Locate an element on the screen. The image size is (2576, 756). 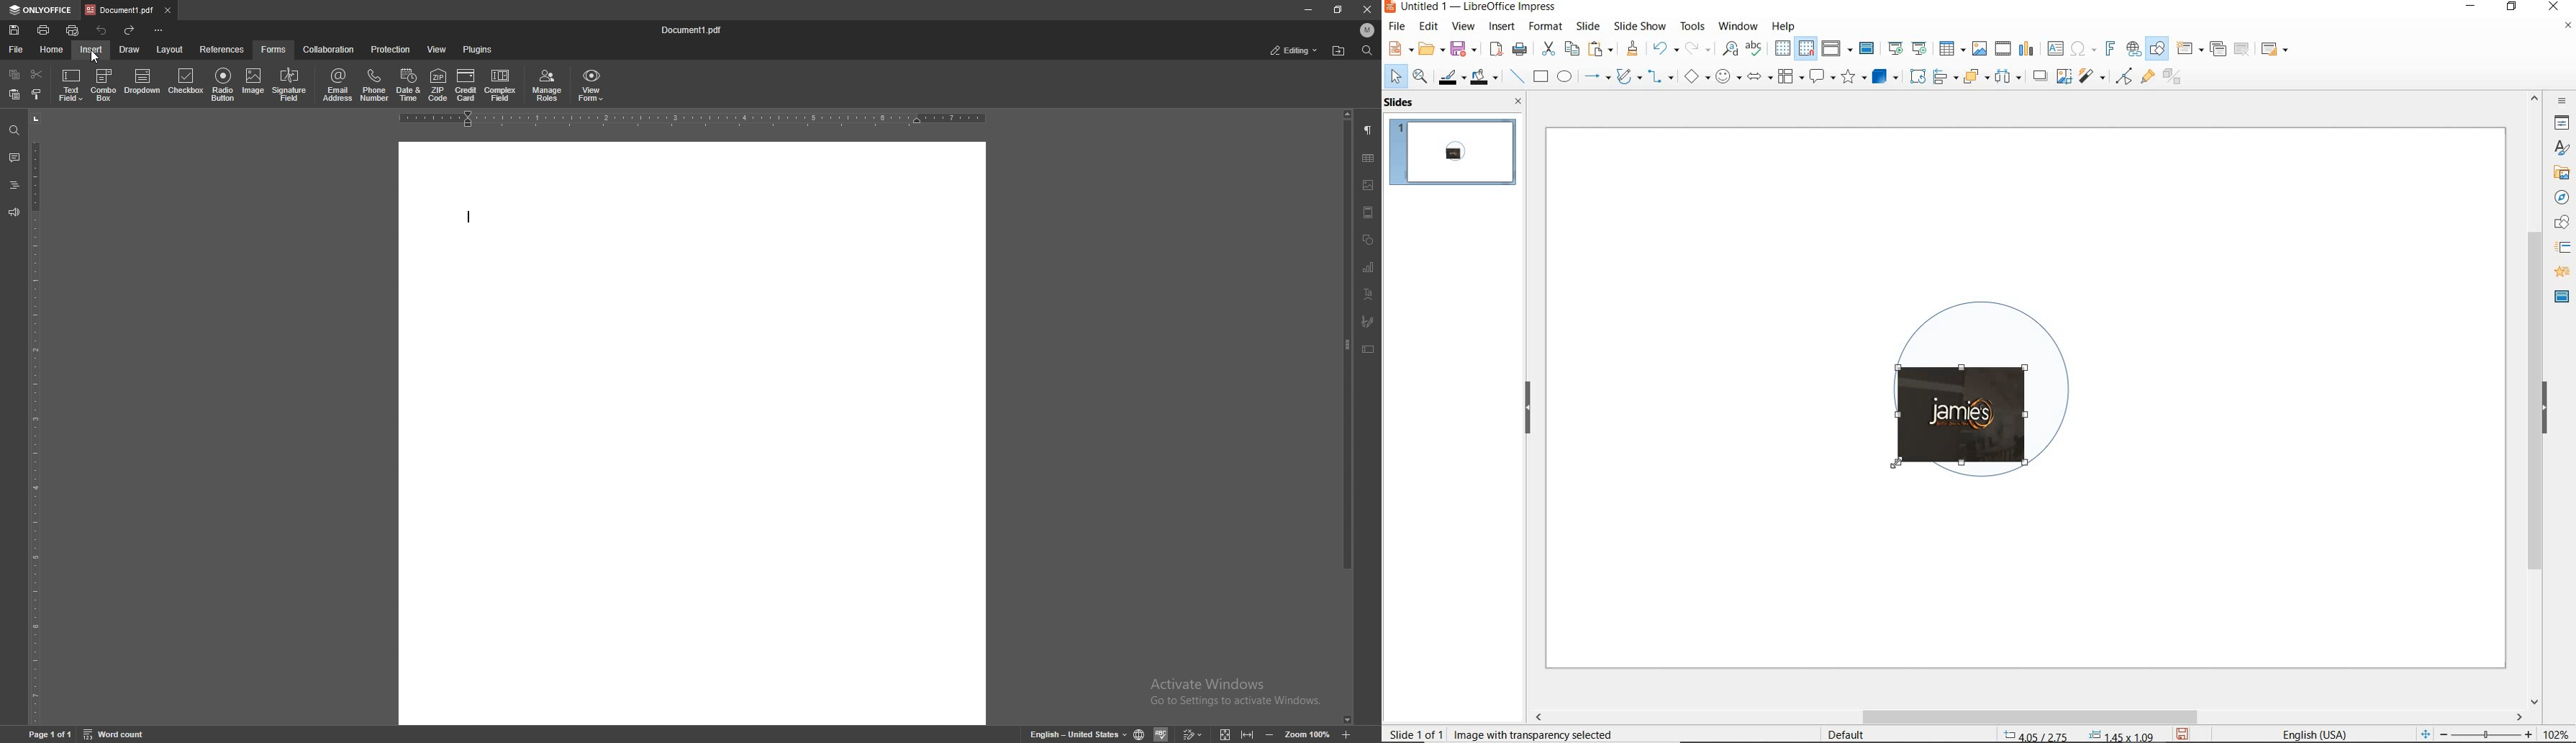
hide is located at coordinates (1528, 409).